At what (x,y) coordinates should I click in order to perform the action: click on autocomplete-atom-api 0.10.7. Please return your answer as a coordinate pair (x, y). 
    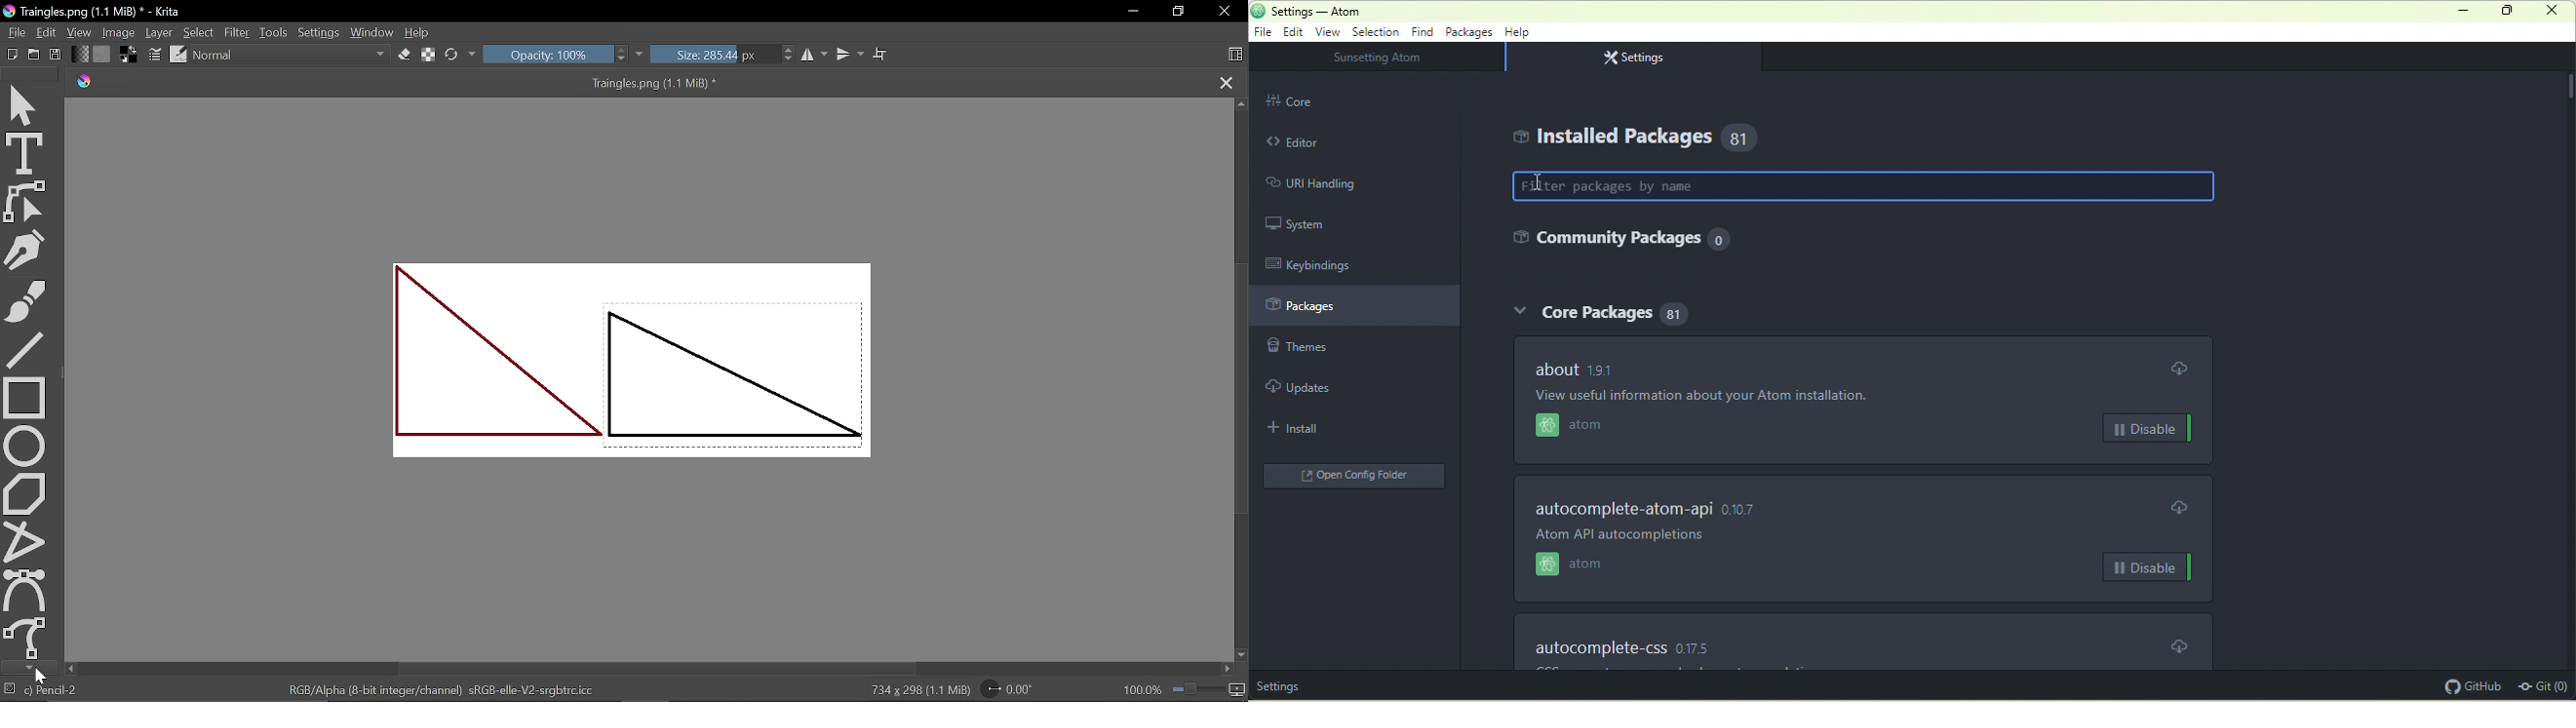
    Looking at the image, I should click on (1669, 508).